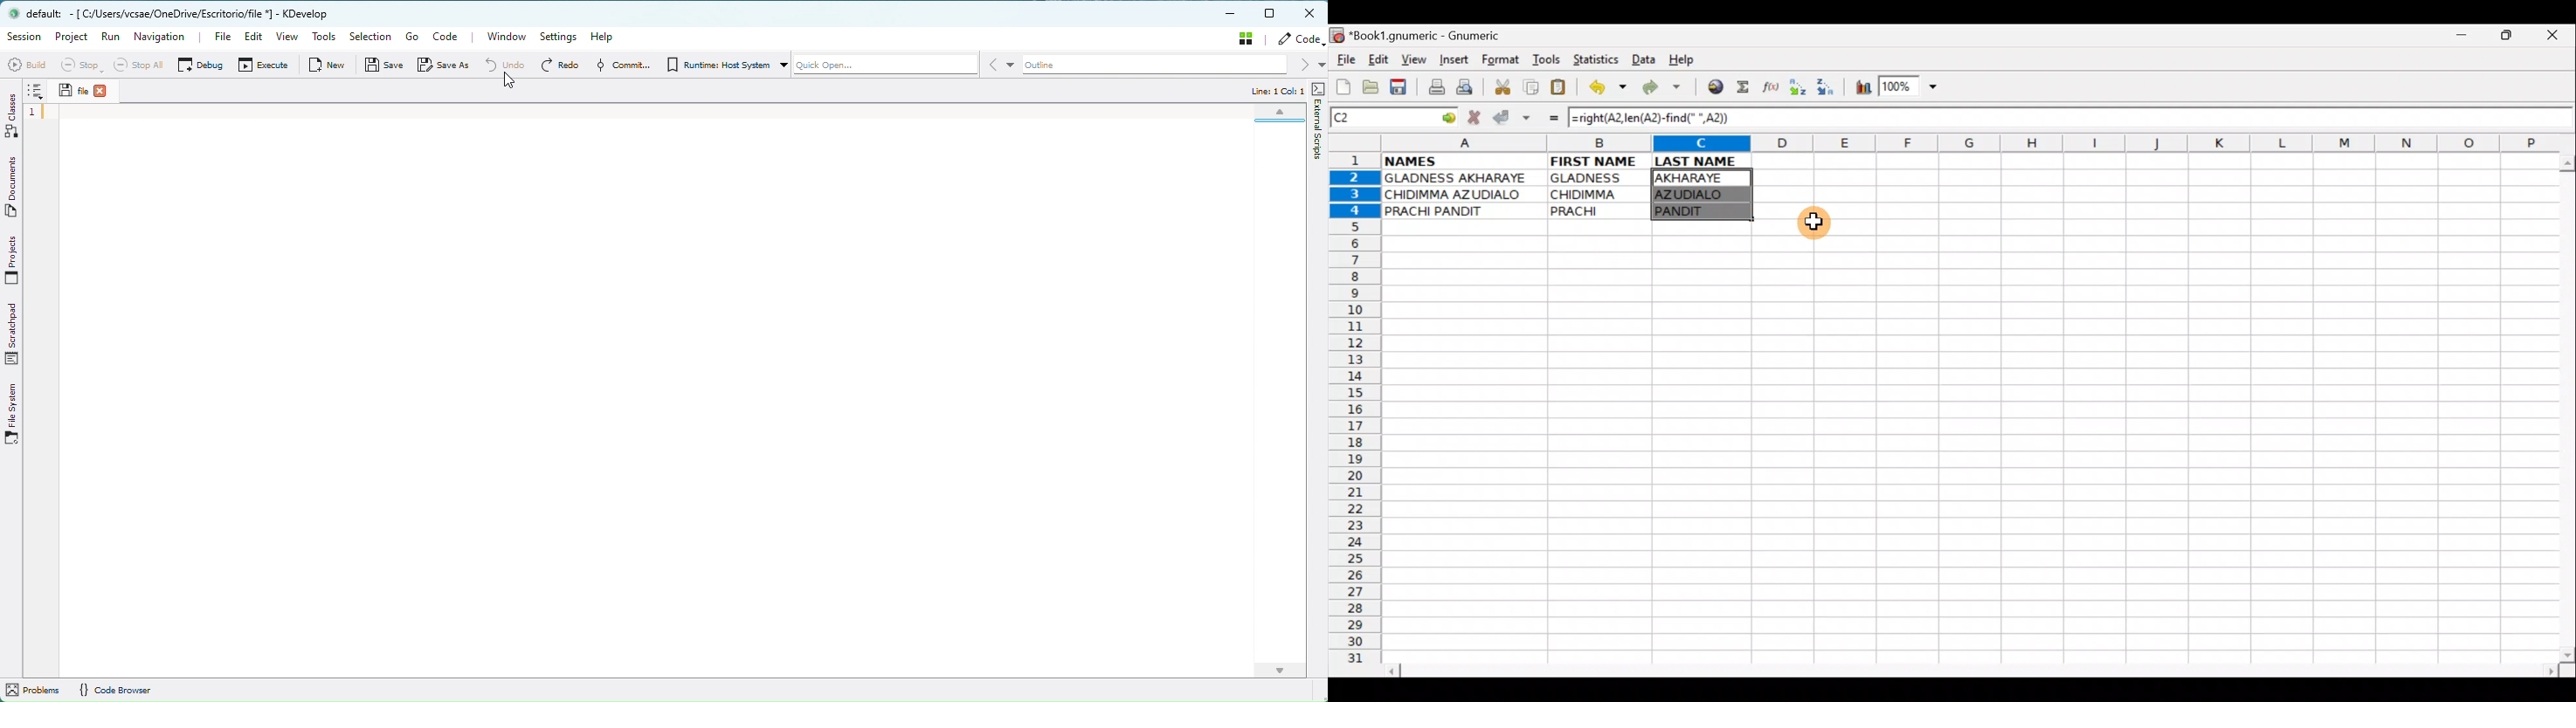  Describe the element at coordinates (1464, 179) in the screenshot. I see `GLADNESS AKHARAYE` at that location.